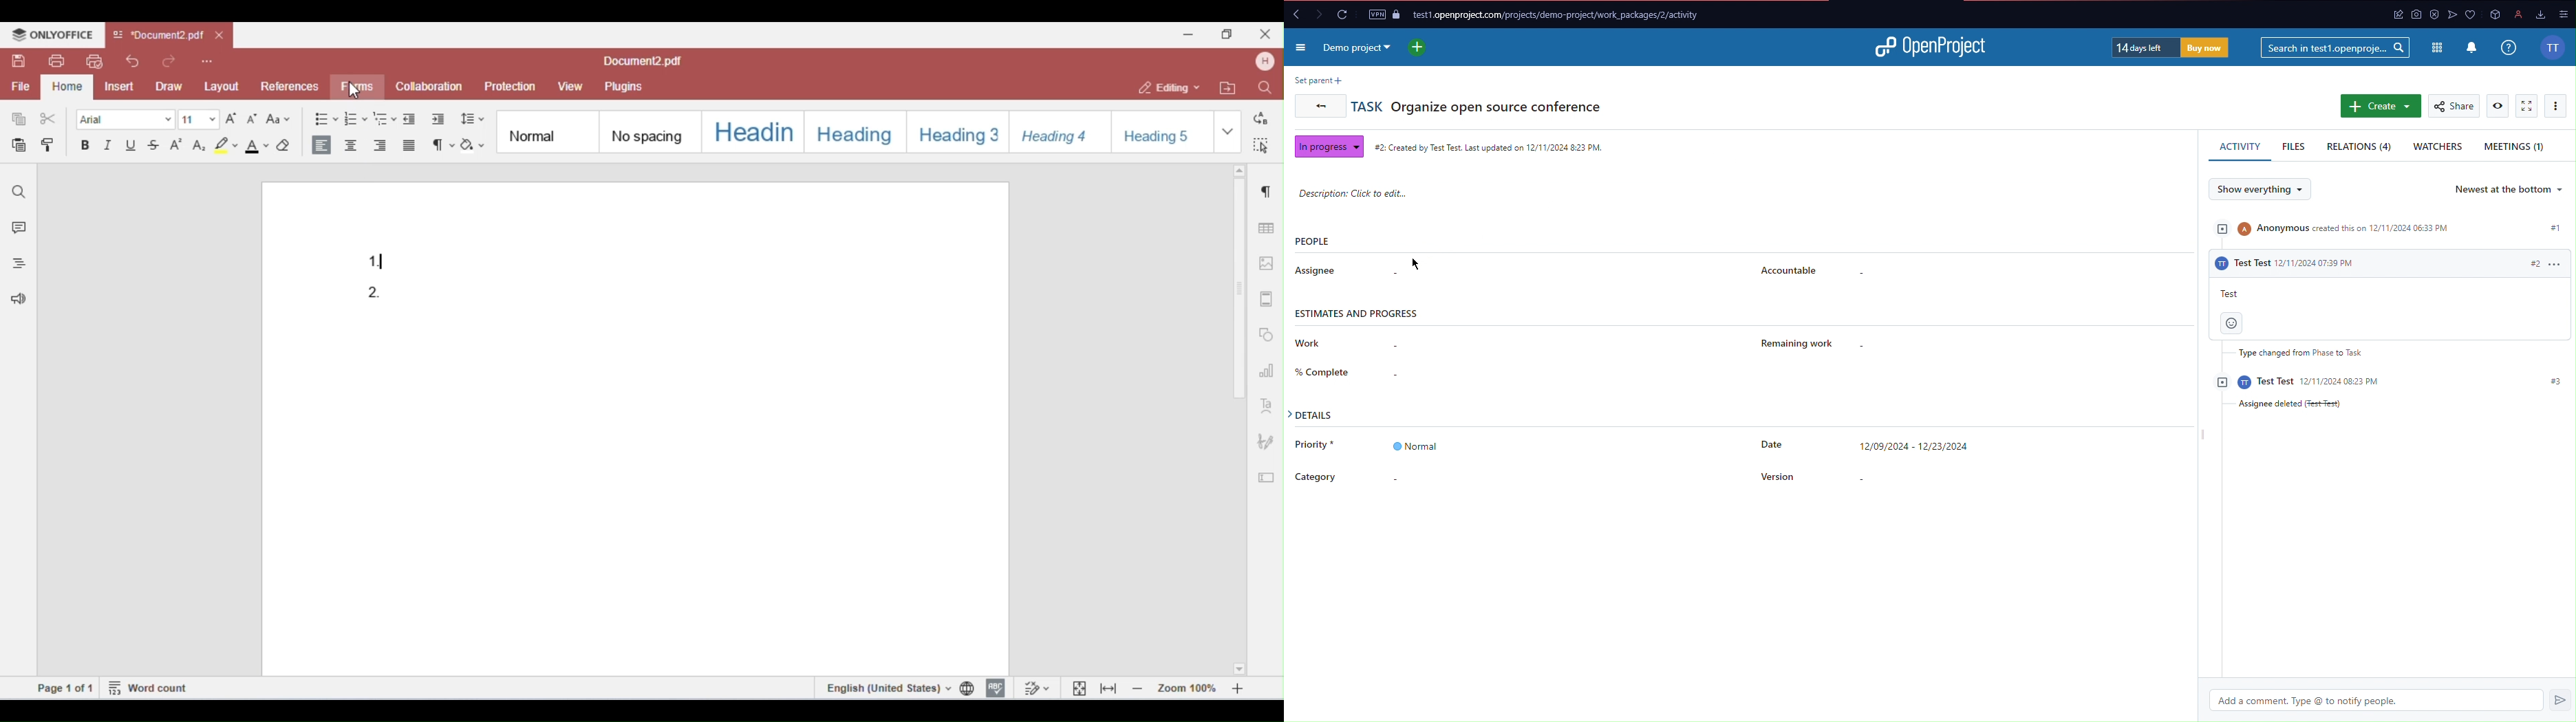 This screenshot has width=2576, height=728. Describe the element at coordinates (2437, 50) in the screenshot. I see `Modules` at that location.